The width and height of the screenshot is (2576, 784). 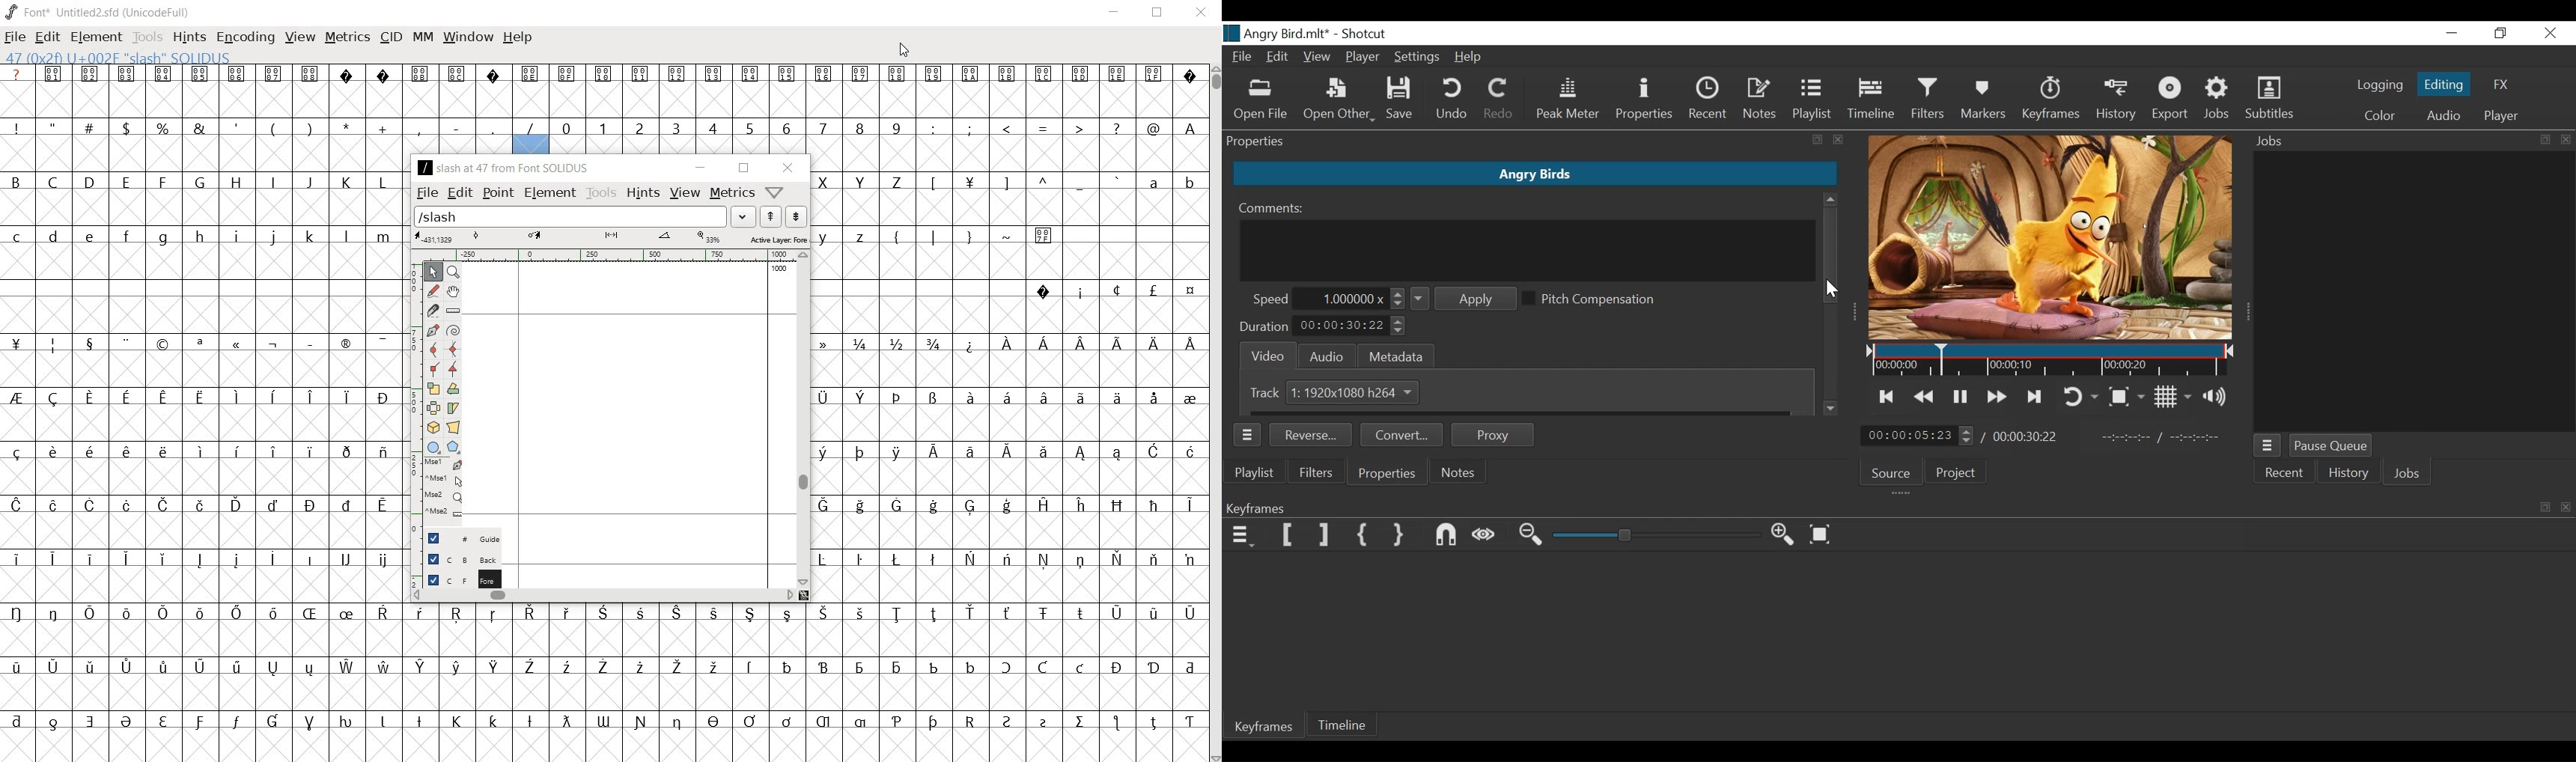 I want to click on FONT* UNTITLED2.SFD (UNICODEFULL), so click(x=97, y=11).